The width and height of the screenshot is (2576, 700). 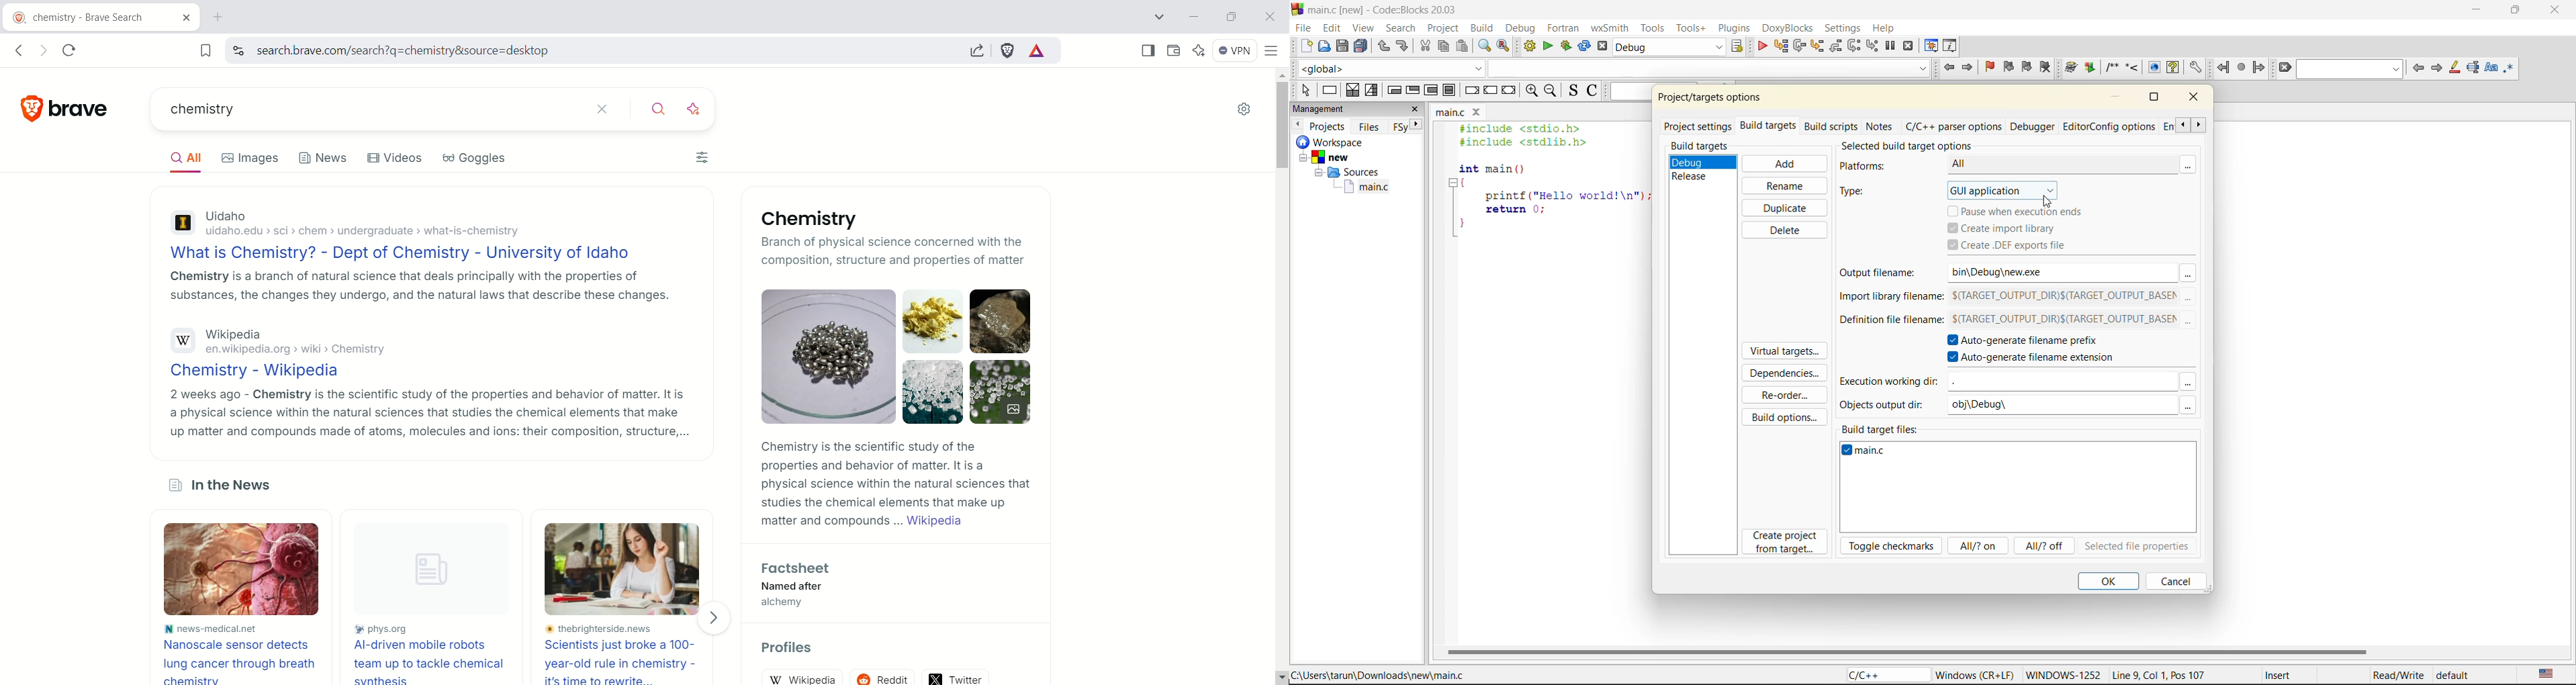 I want to click on file name, so click(x=1868, y=453).